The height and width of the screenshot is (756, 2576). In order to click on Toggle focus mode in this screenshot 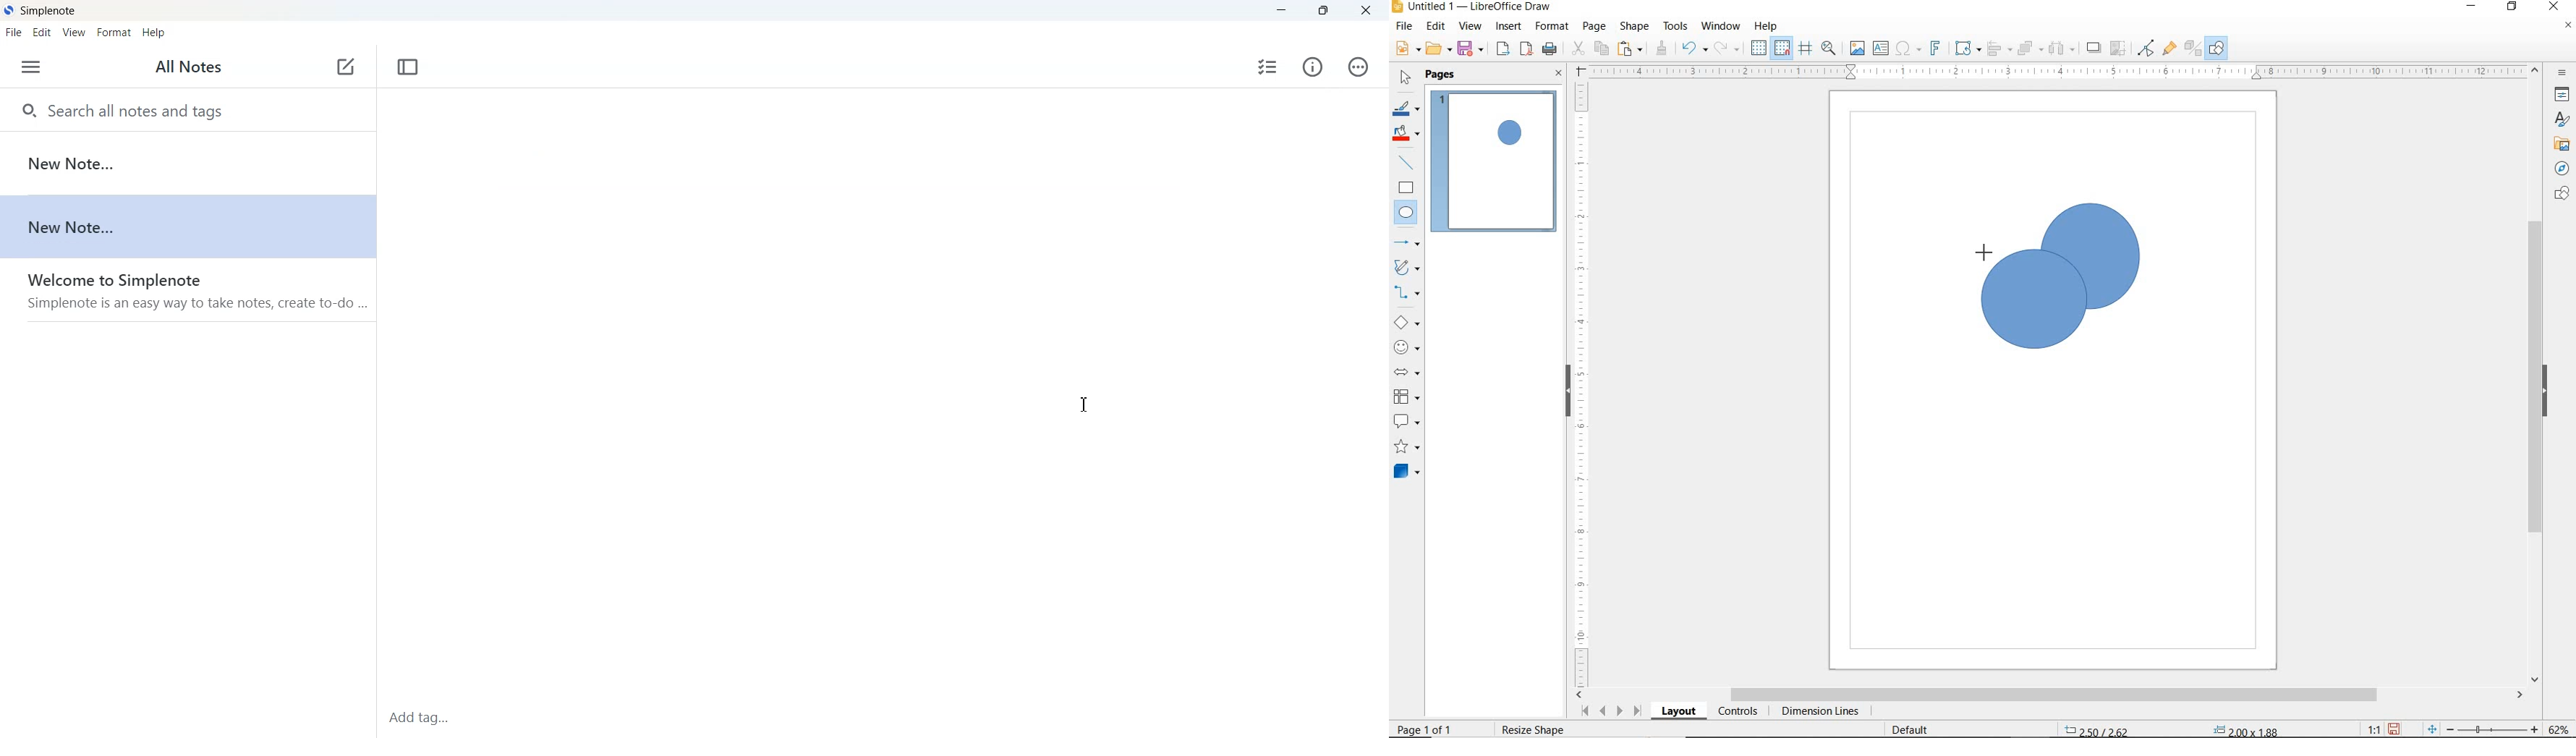, I will do `click(407, 67)`.